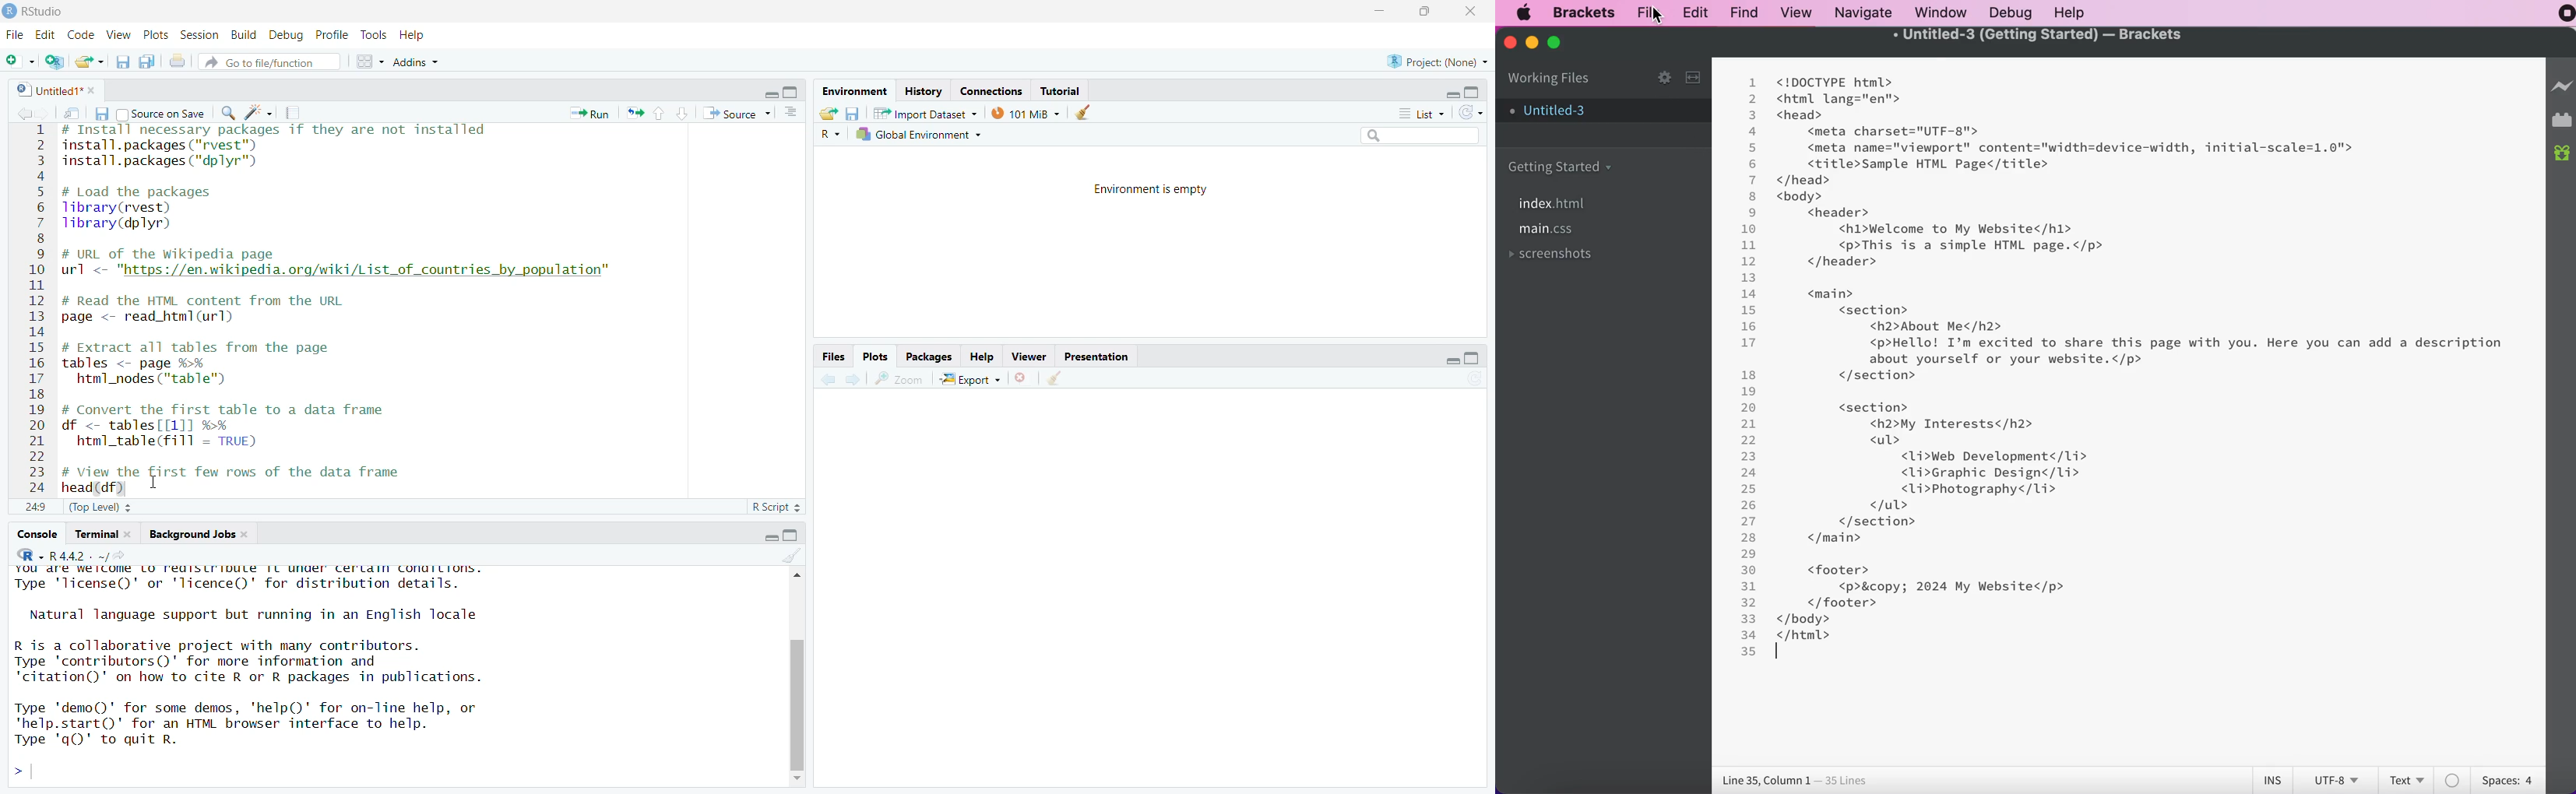 Image resolution: width=2576 pixels, height=812 pixels. What do you see at coordinates (1556, 253) in the screenshot?
I see `screenshots` at bounding box center [1556, 253].